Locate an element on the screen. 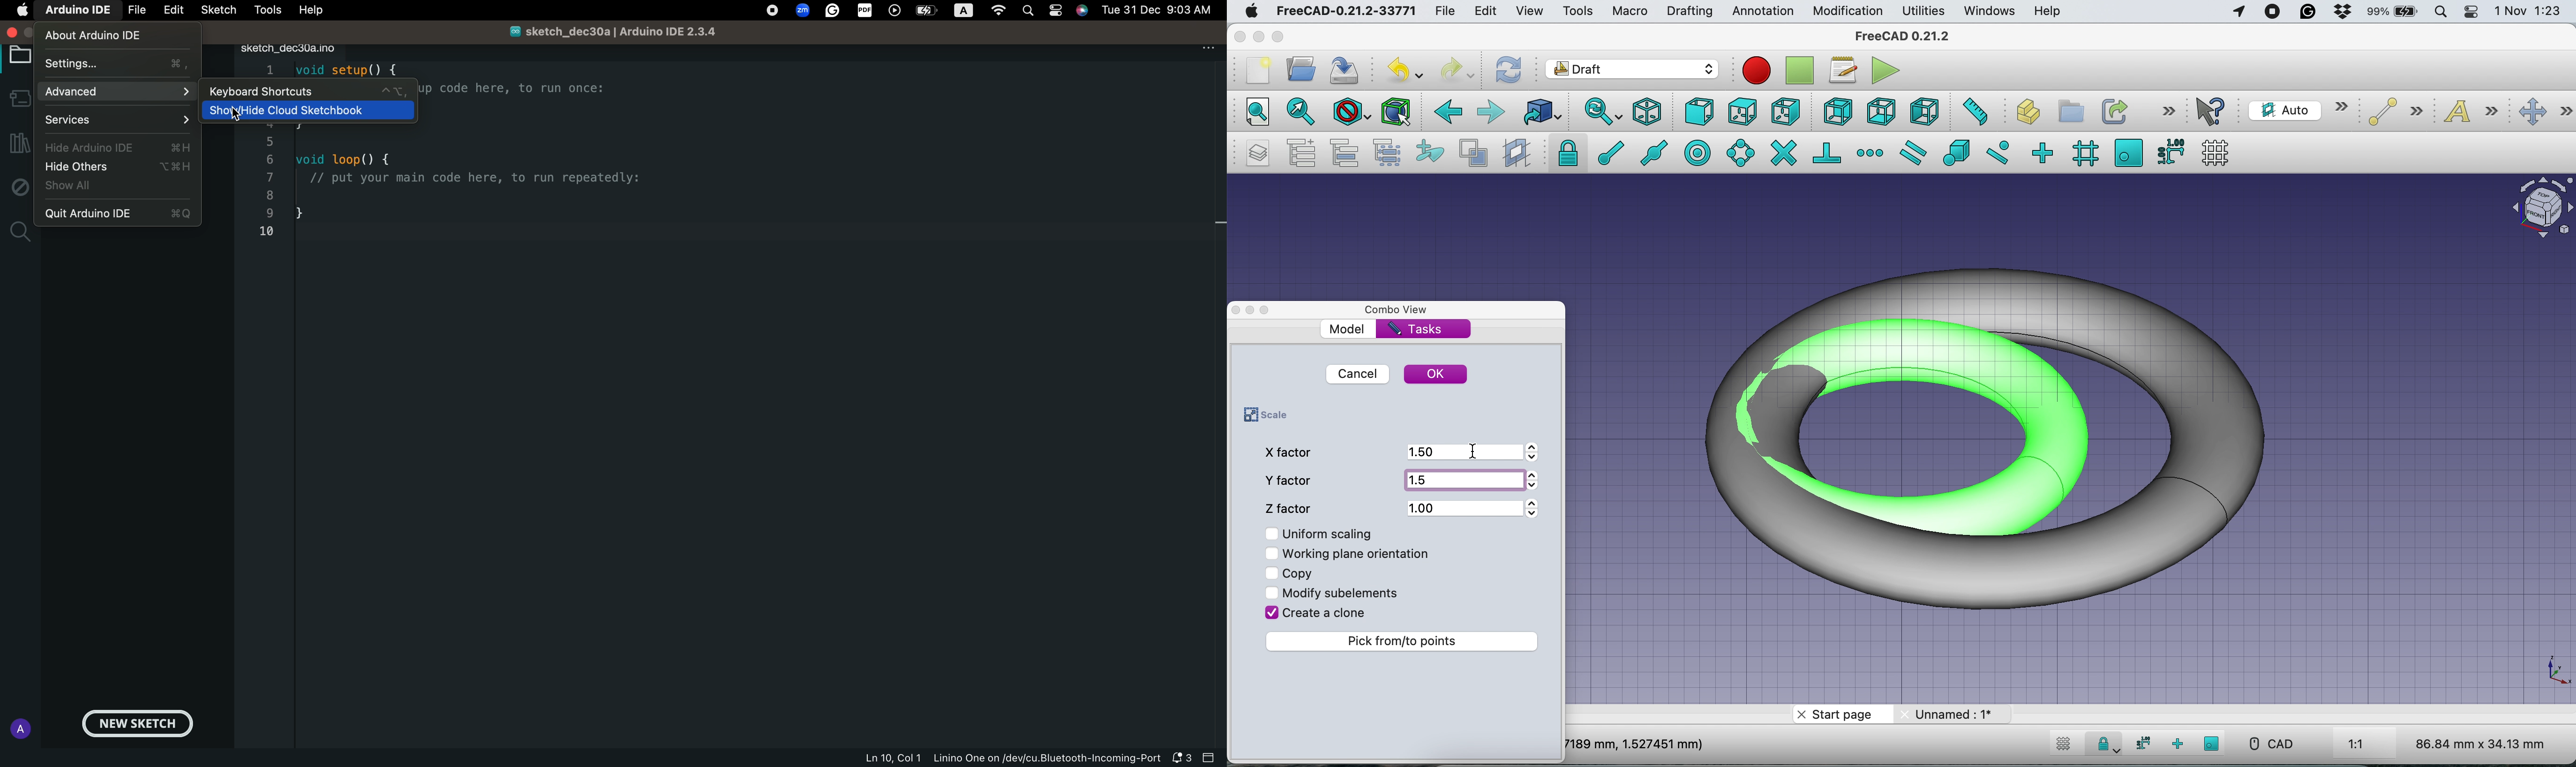 The height and width of the screenshot is (784, 2576). utilities is located at coordinates (1924, 12).